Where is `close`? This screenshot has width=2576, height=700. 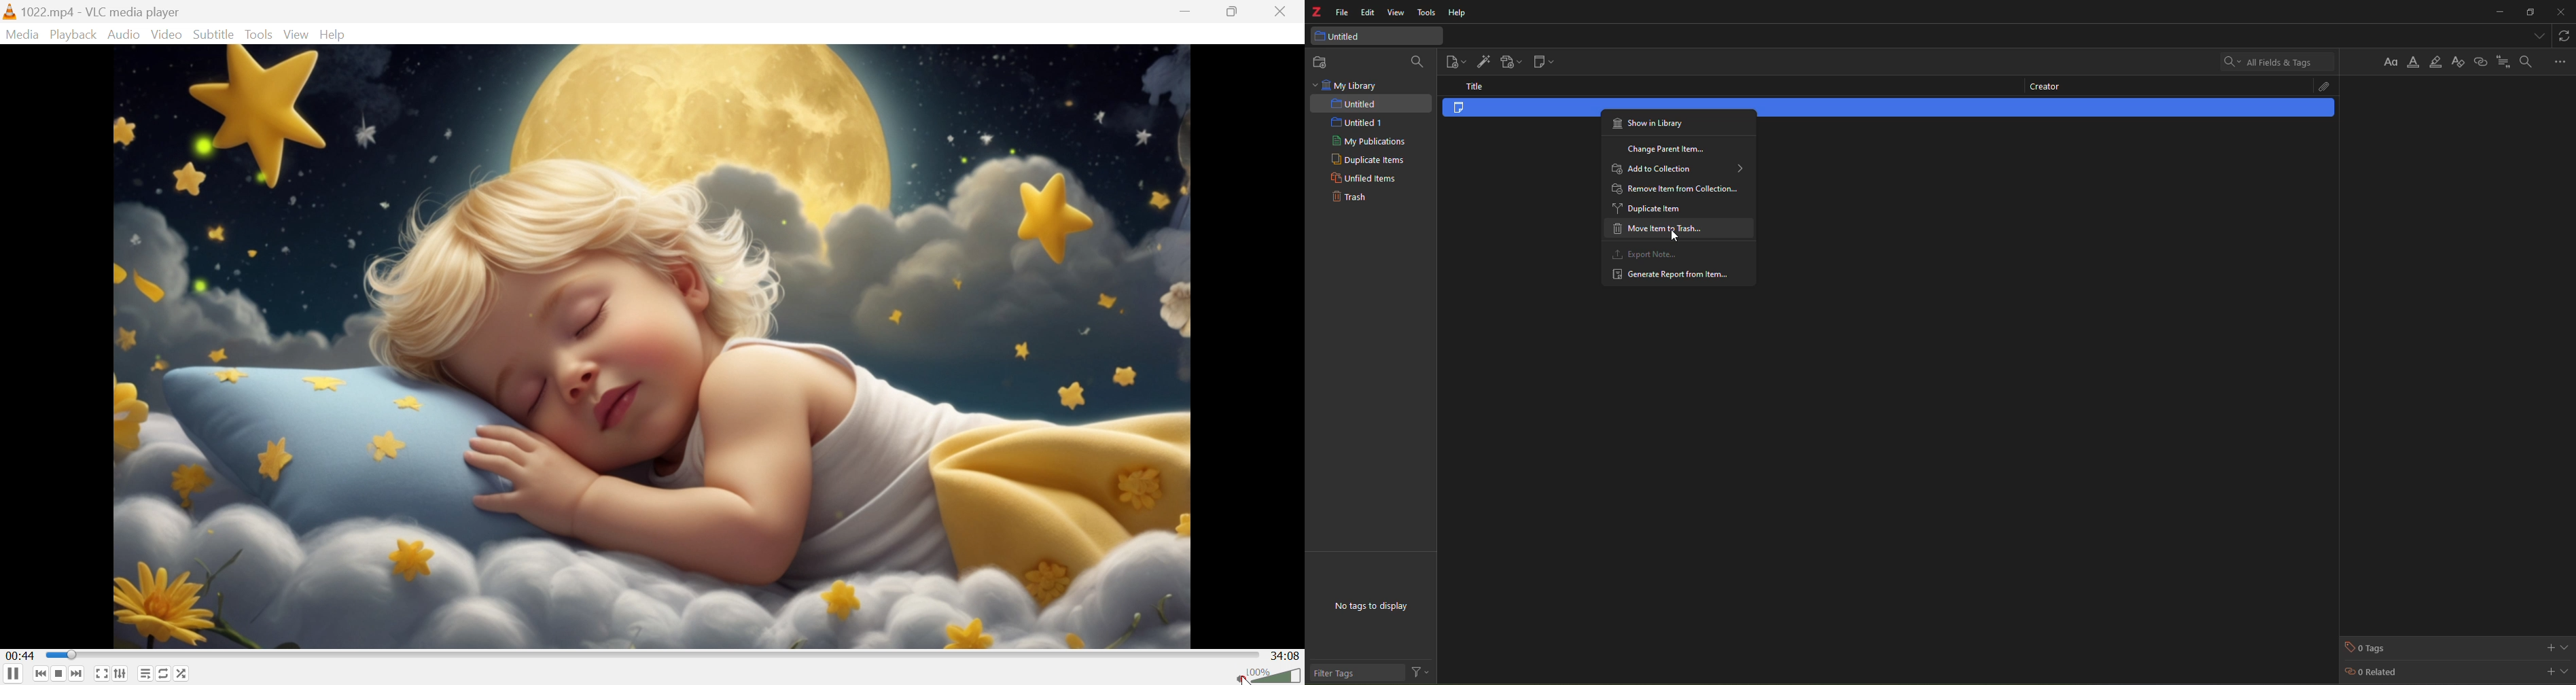 close is located at coordinates (2561, 12).